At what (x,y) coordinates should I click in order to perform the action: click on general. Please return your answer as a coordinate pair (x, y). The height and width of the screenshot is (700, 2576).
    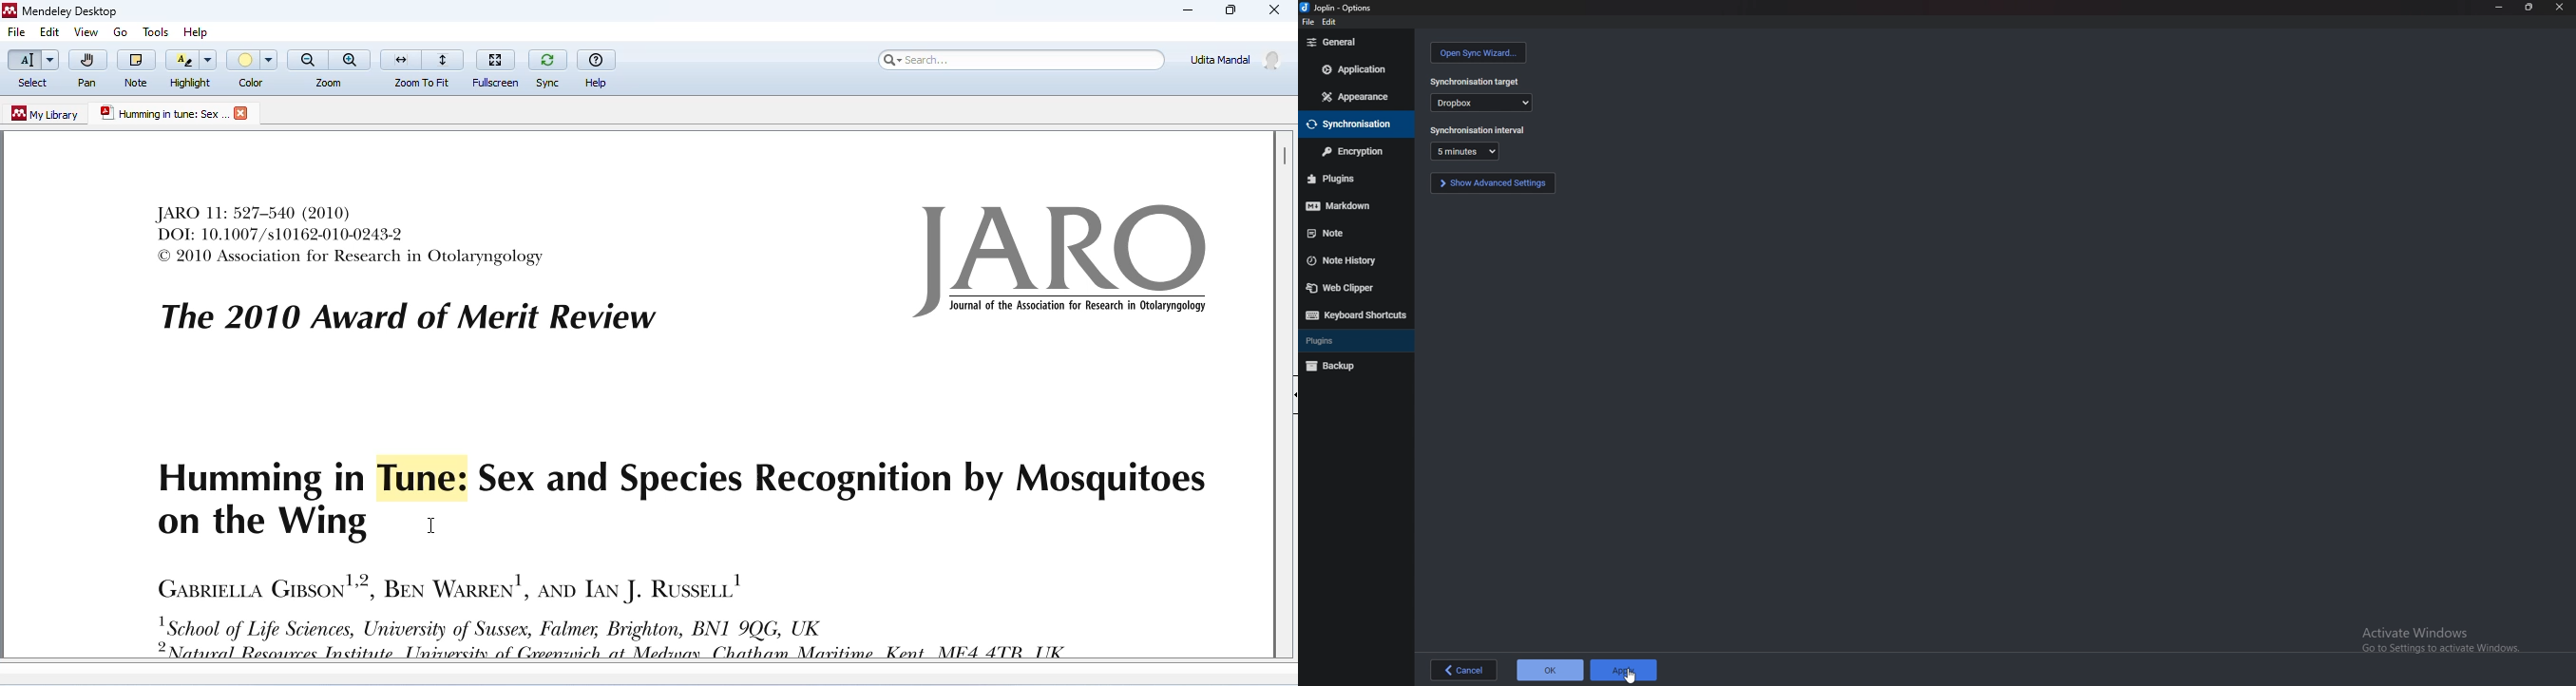
    Looking at the image, I should click on (1359, 43).